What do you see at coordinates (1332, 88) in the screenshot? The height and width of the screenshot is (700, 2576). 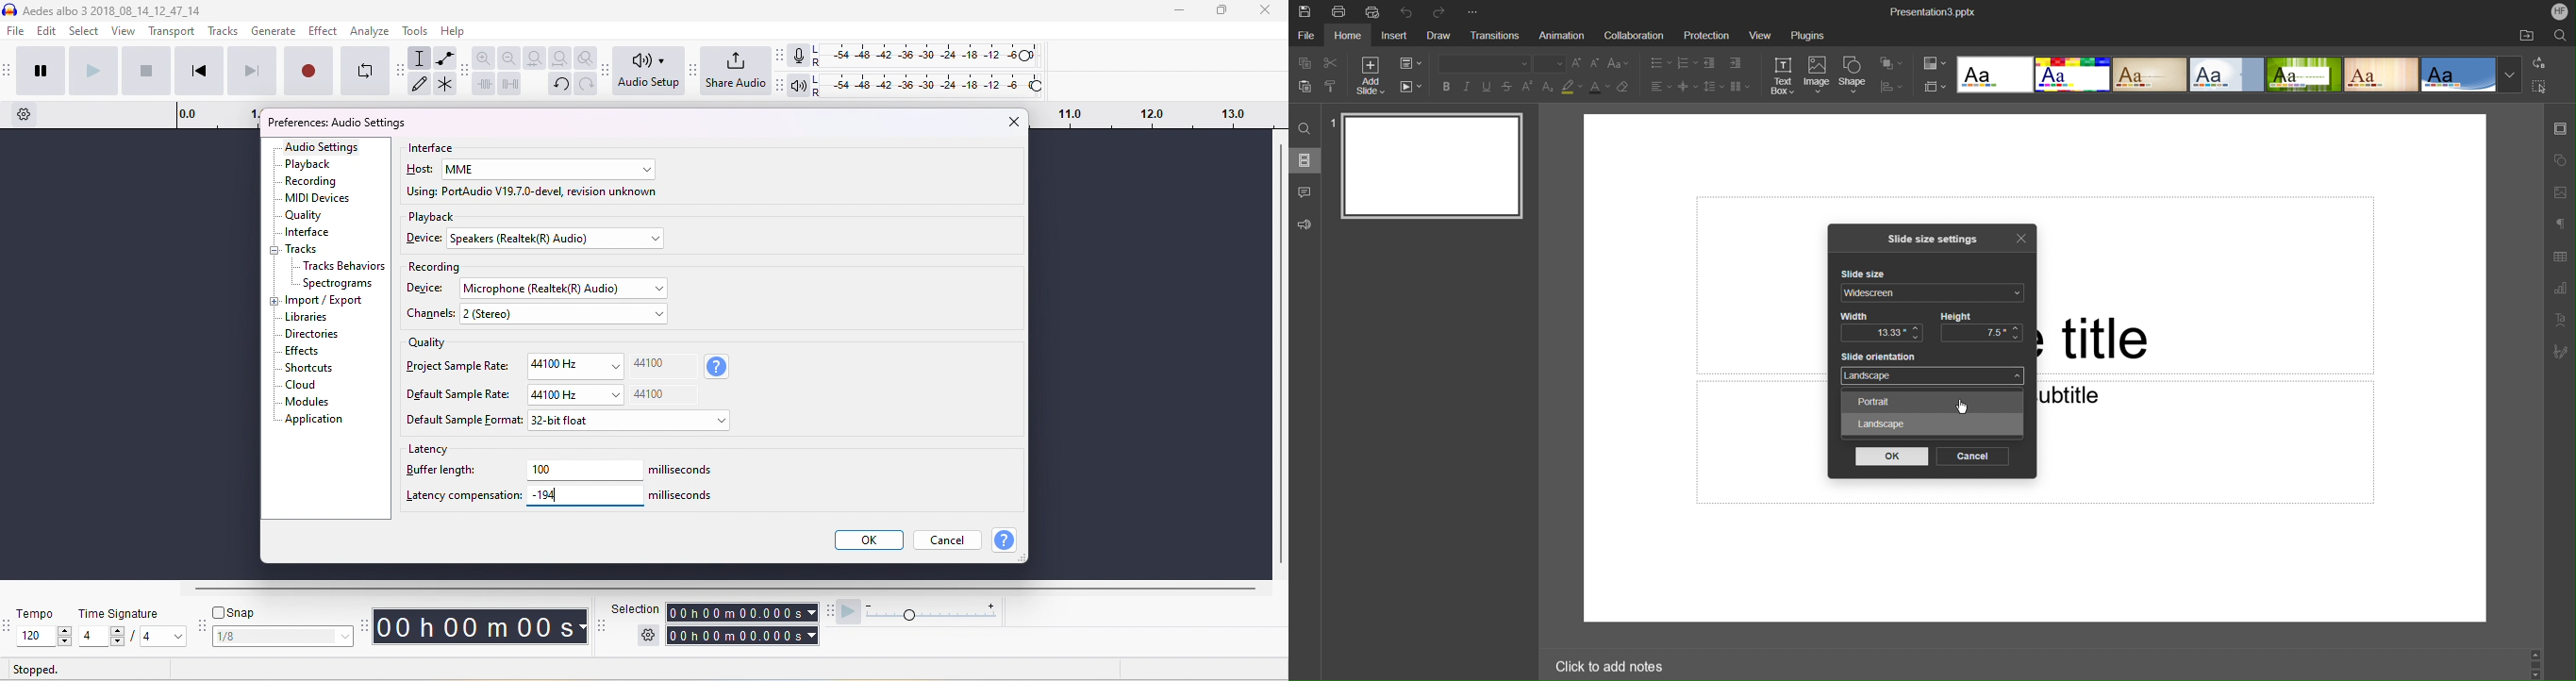 I see `Copy Style` at bounding box center [1332, 88].